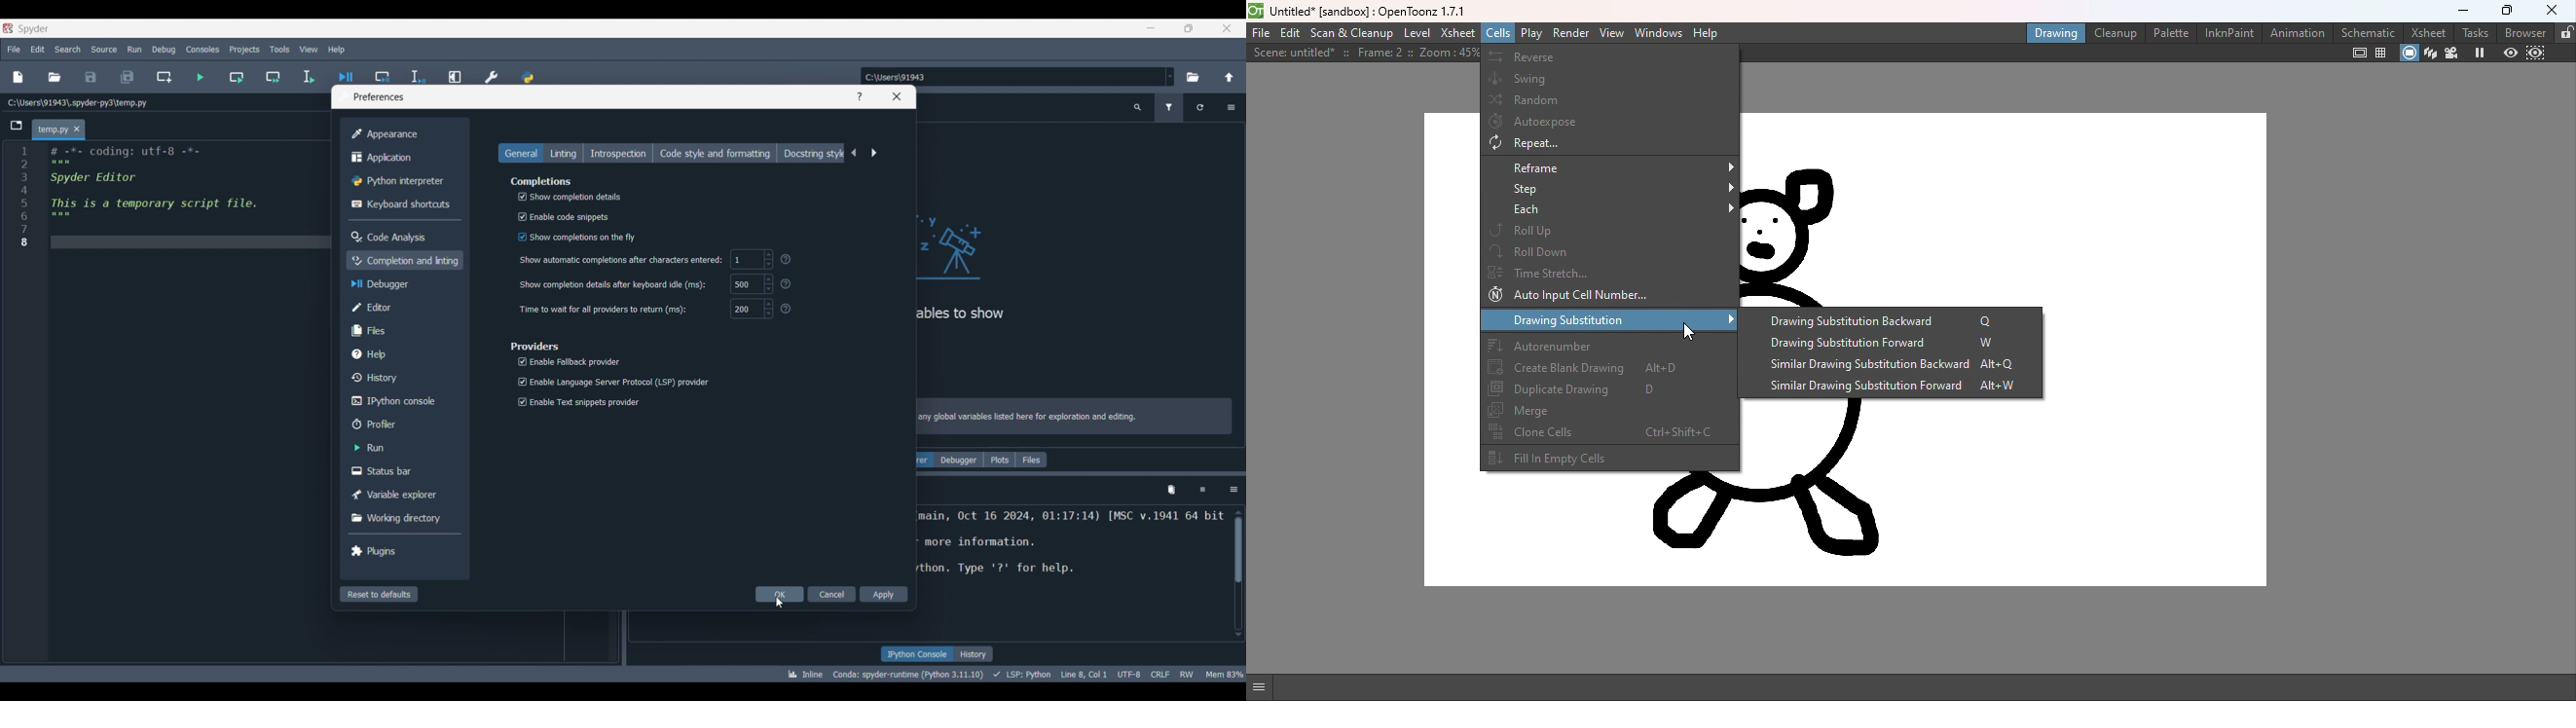 The width and height of the screenshot is (2576, 728). Describe the element at coordinates (203, 49) in the screenshot. I see `Consoles menu` at that location.